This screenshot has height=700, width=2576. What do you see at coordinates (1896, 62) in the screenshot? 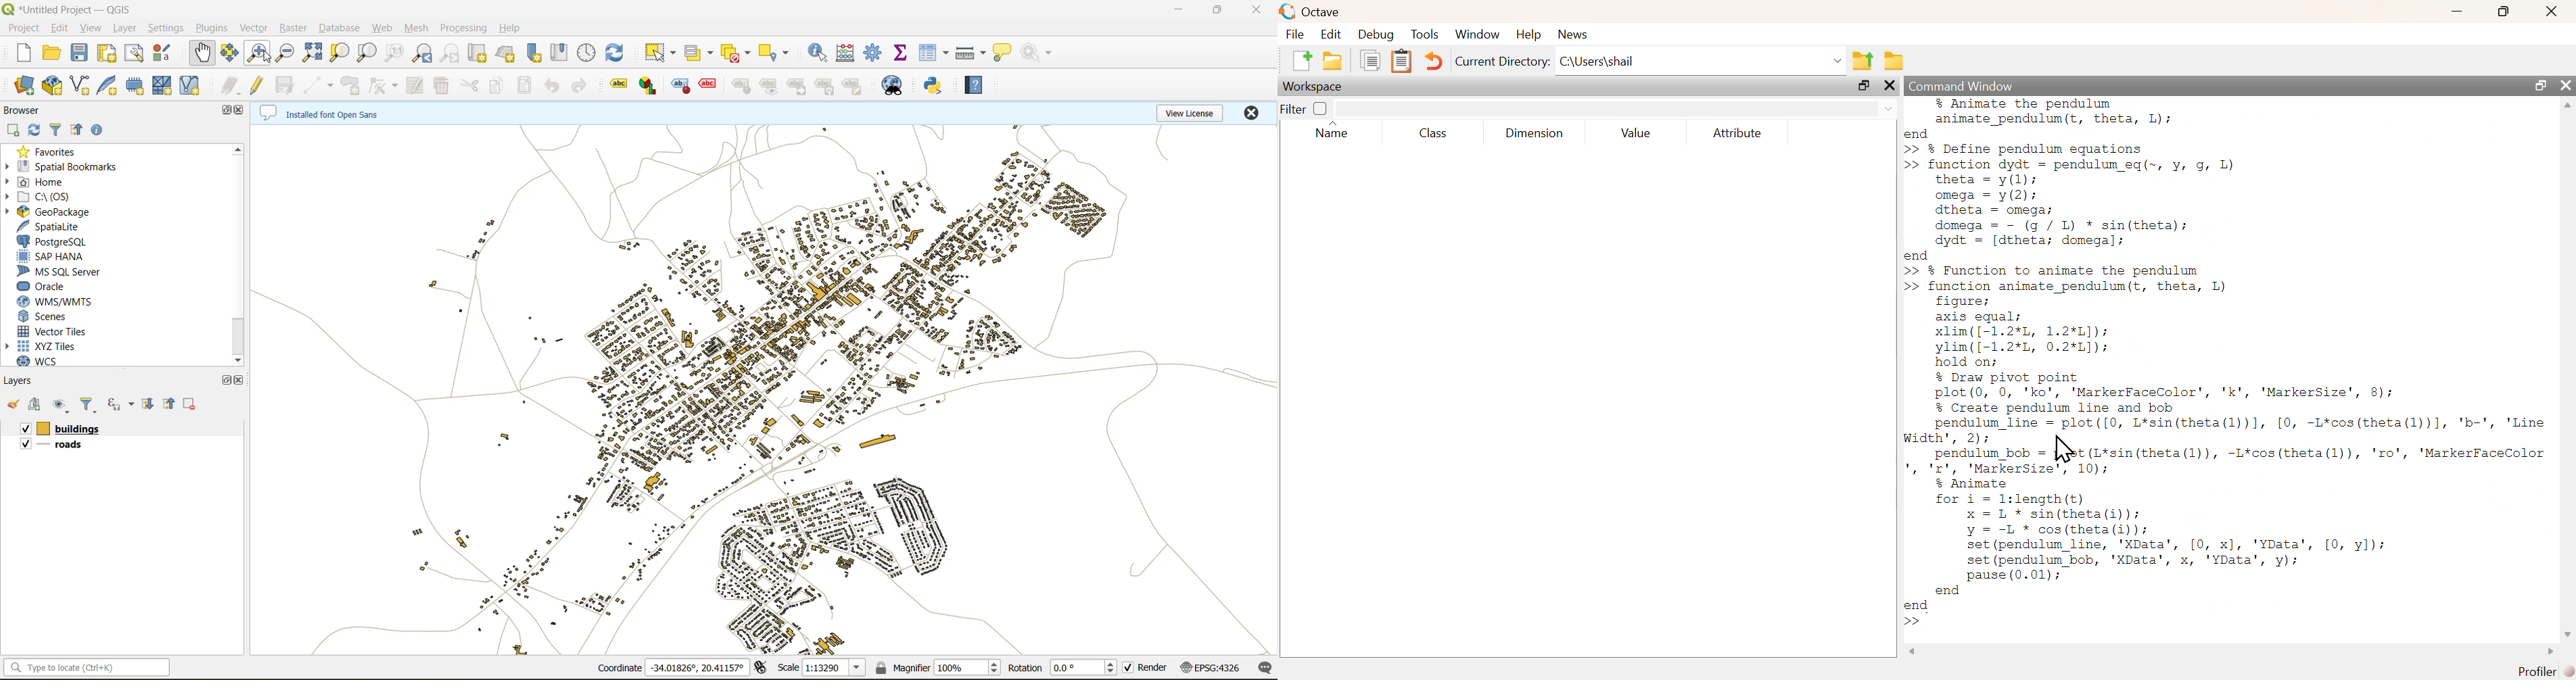
I see `Browse directories` at bounding box center [1896, 62].